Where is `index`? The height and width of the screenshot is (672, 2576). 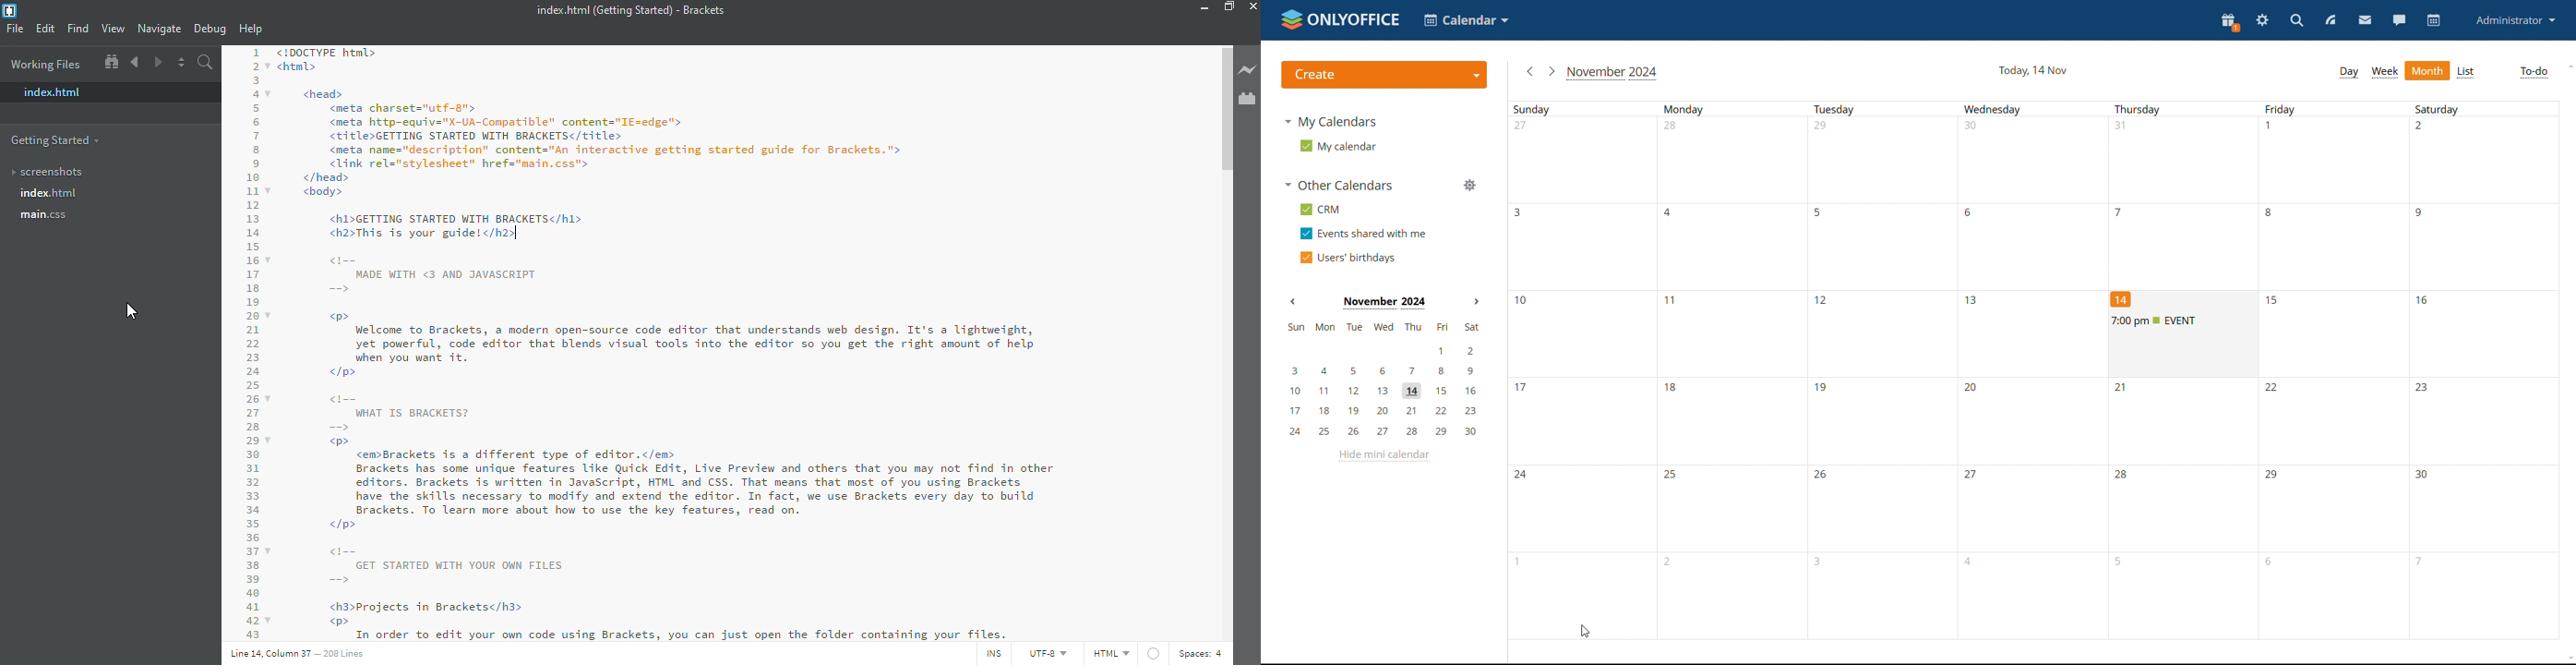 index is located at coordinates (51, 194).